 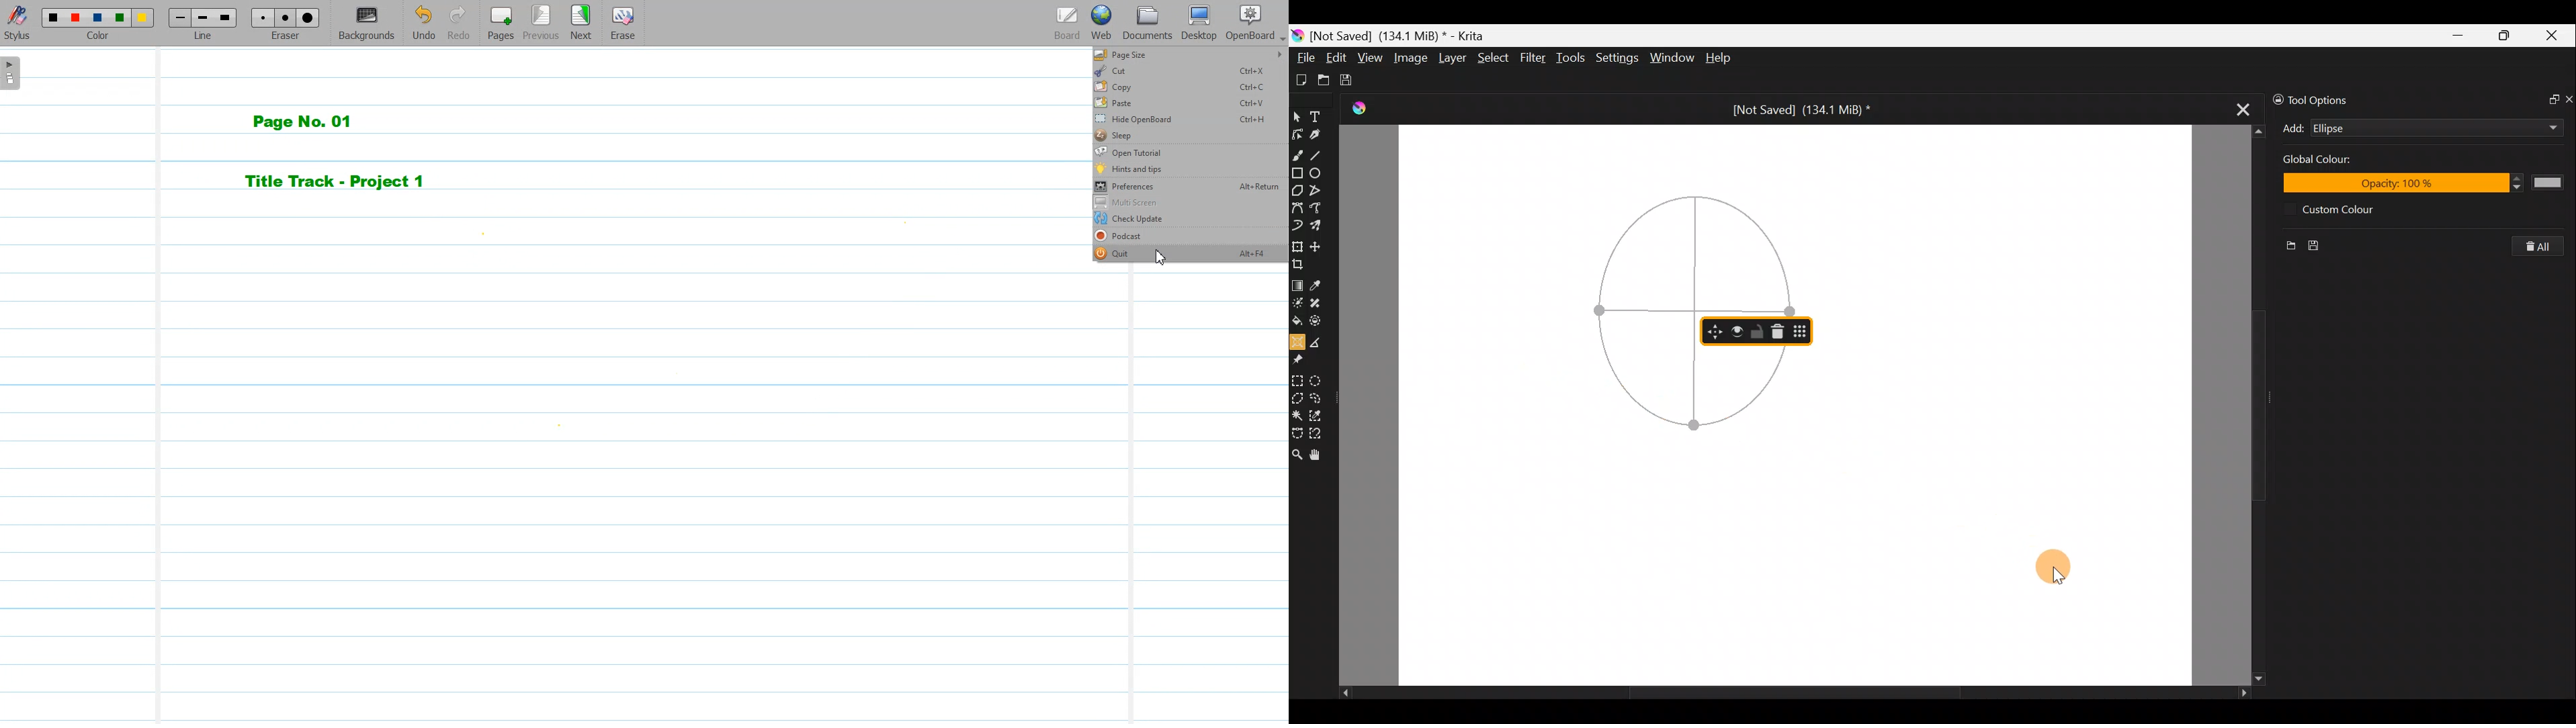 I want to click on Delete all, so click(x=2539, y=247).